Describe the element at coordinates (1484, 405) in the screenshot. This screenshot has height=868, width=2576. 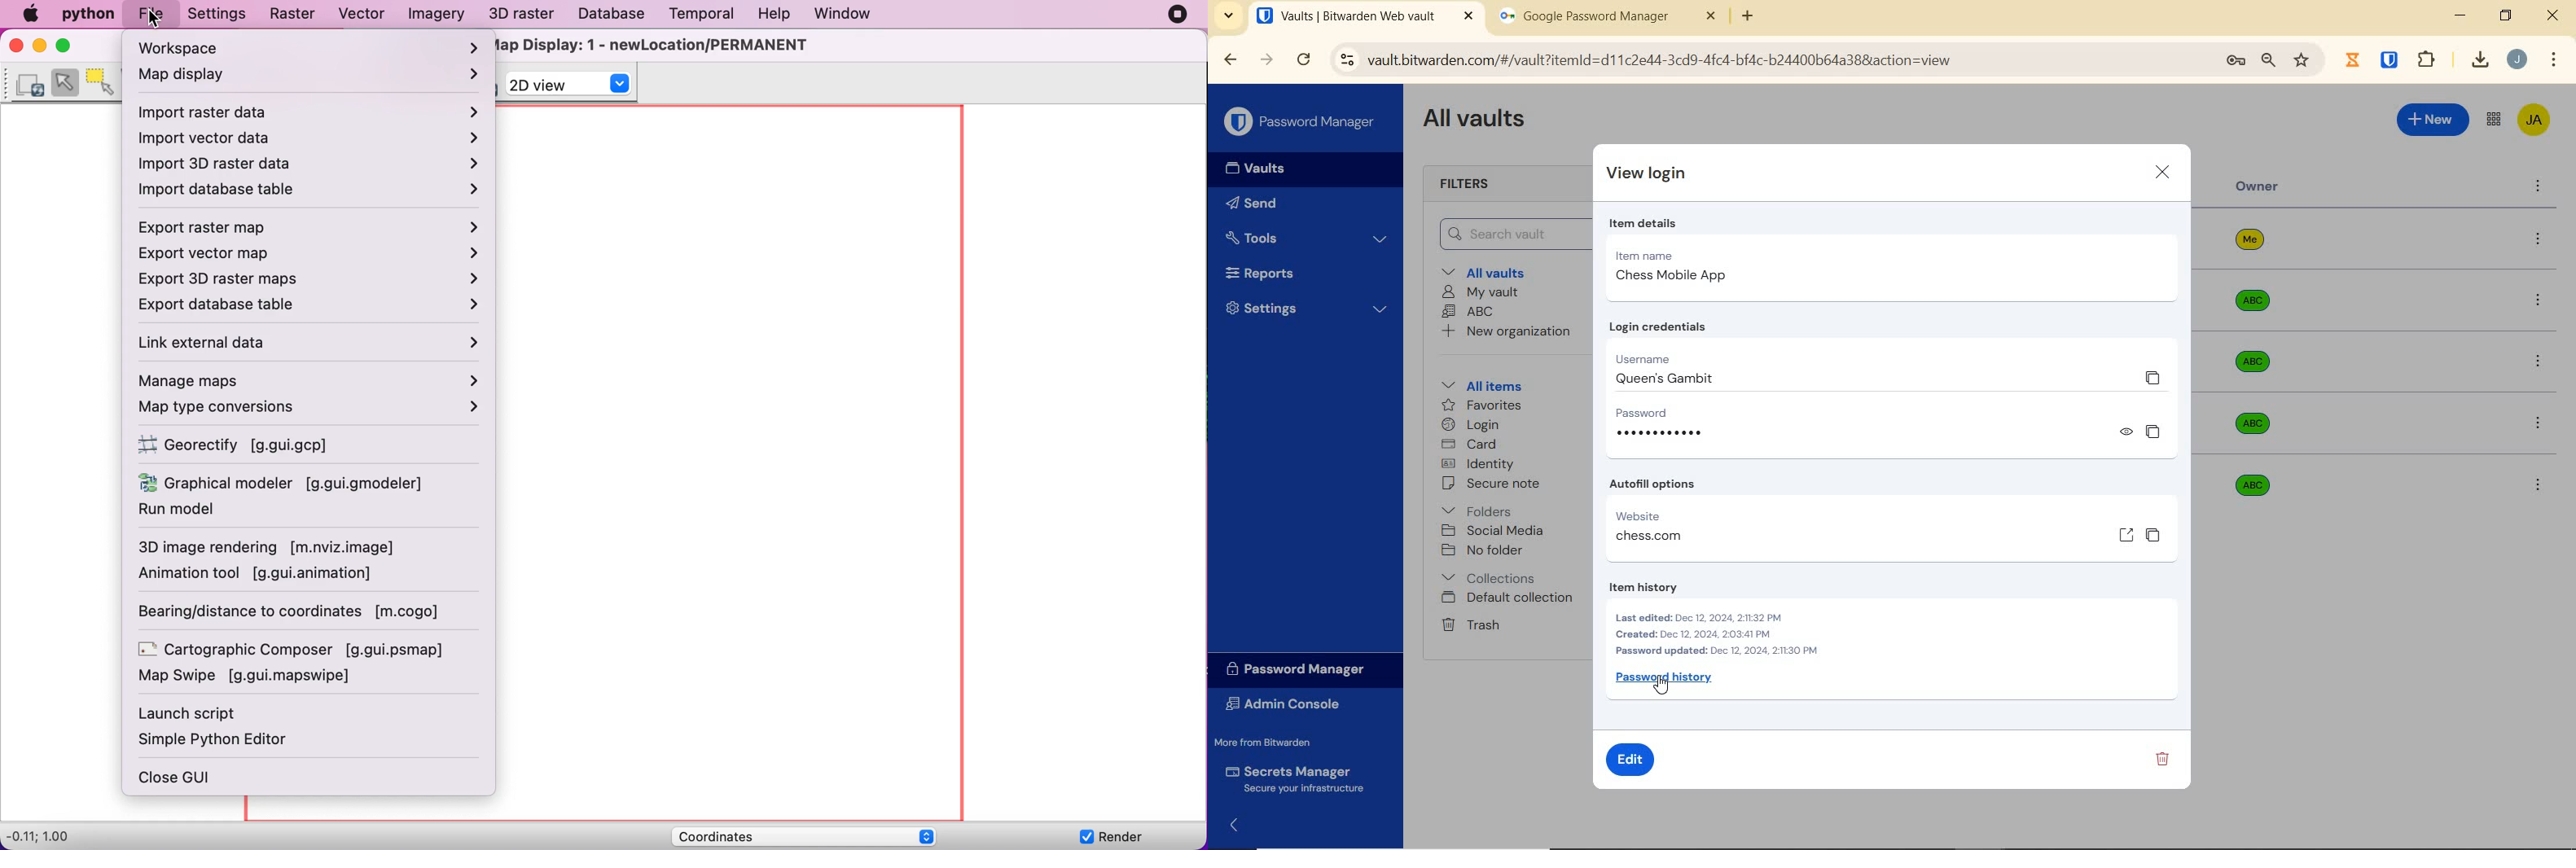
I see `favorites` at that location.